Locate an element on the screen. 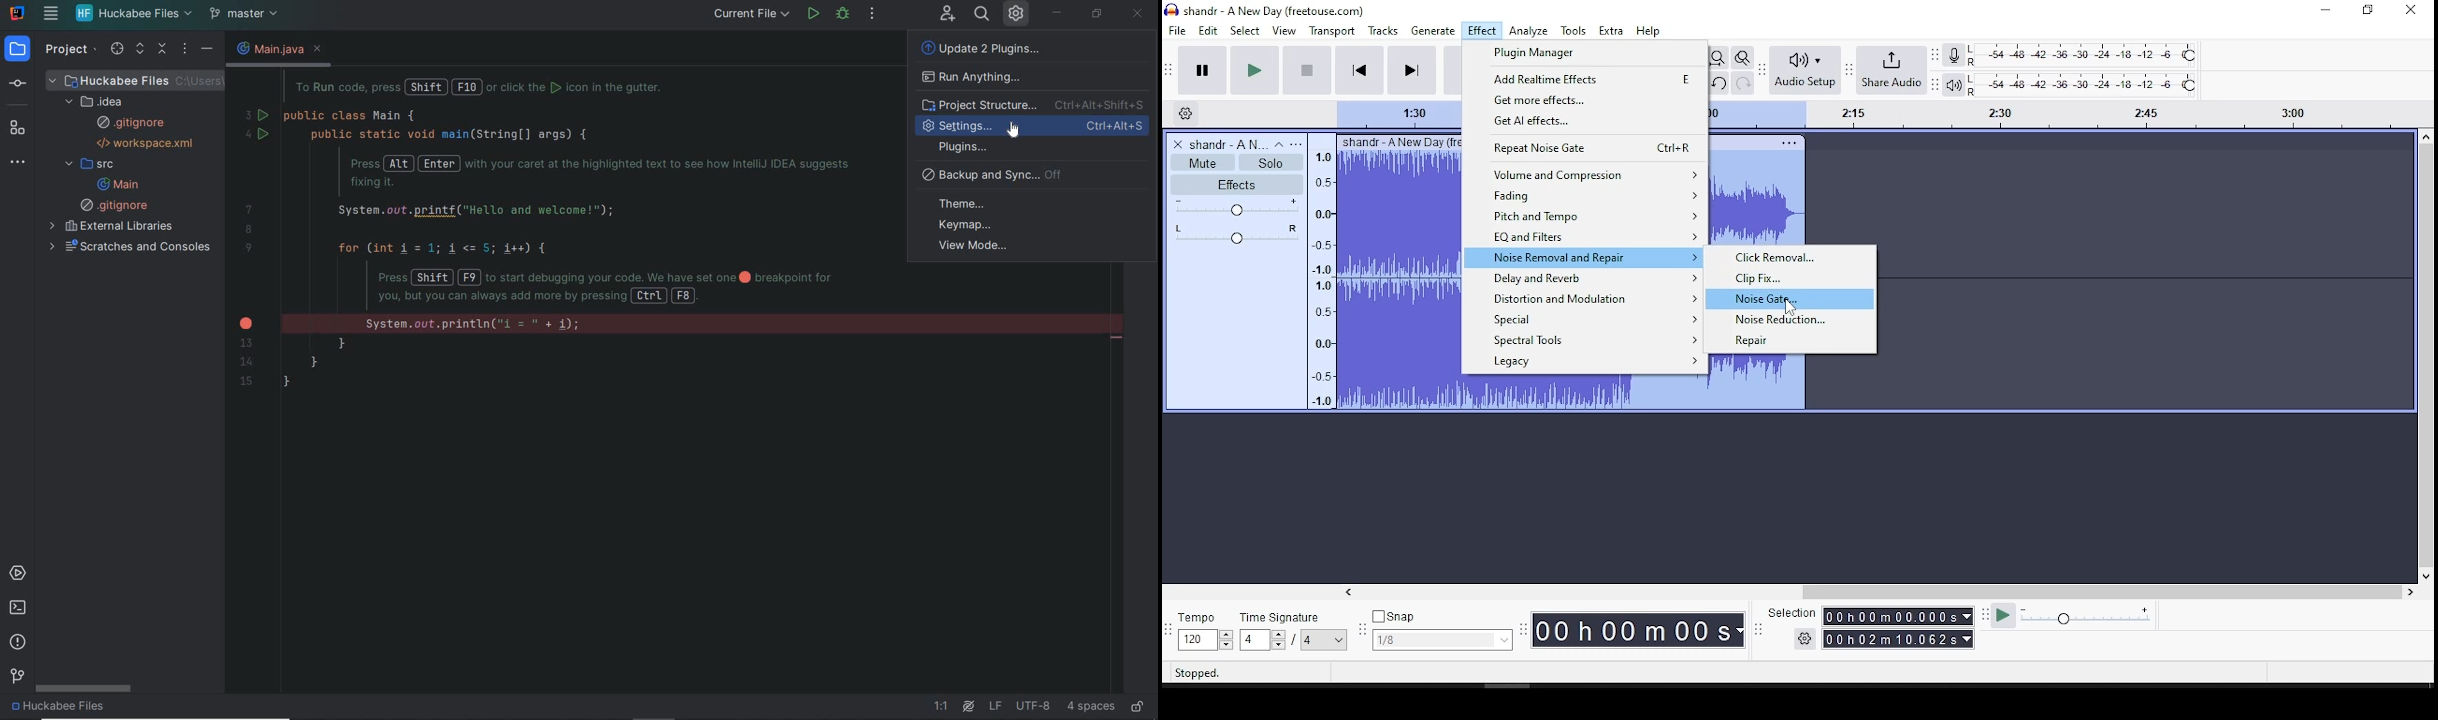  noise reduction is located at coordinates (1794, 319).